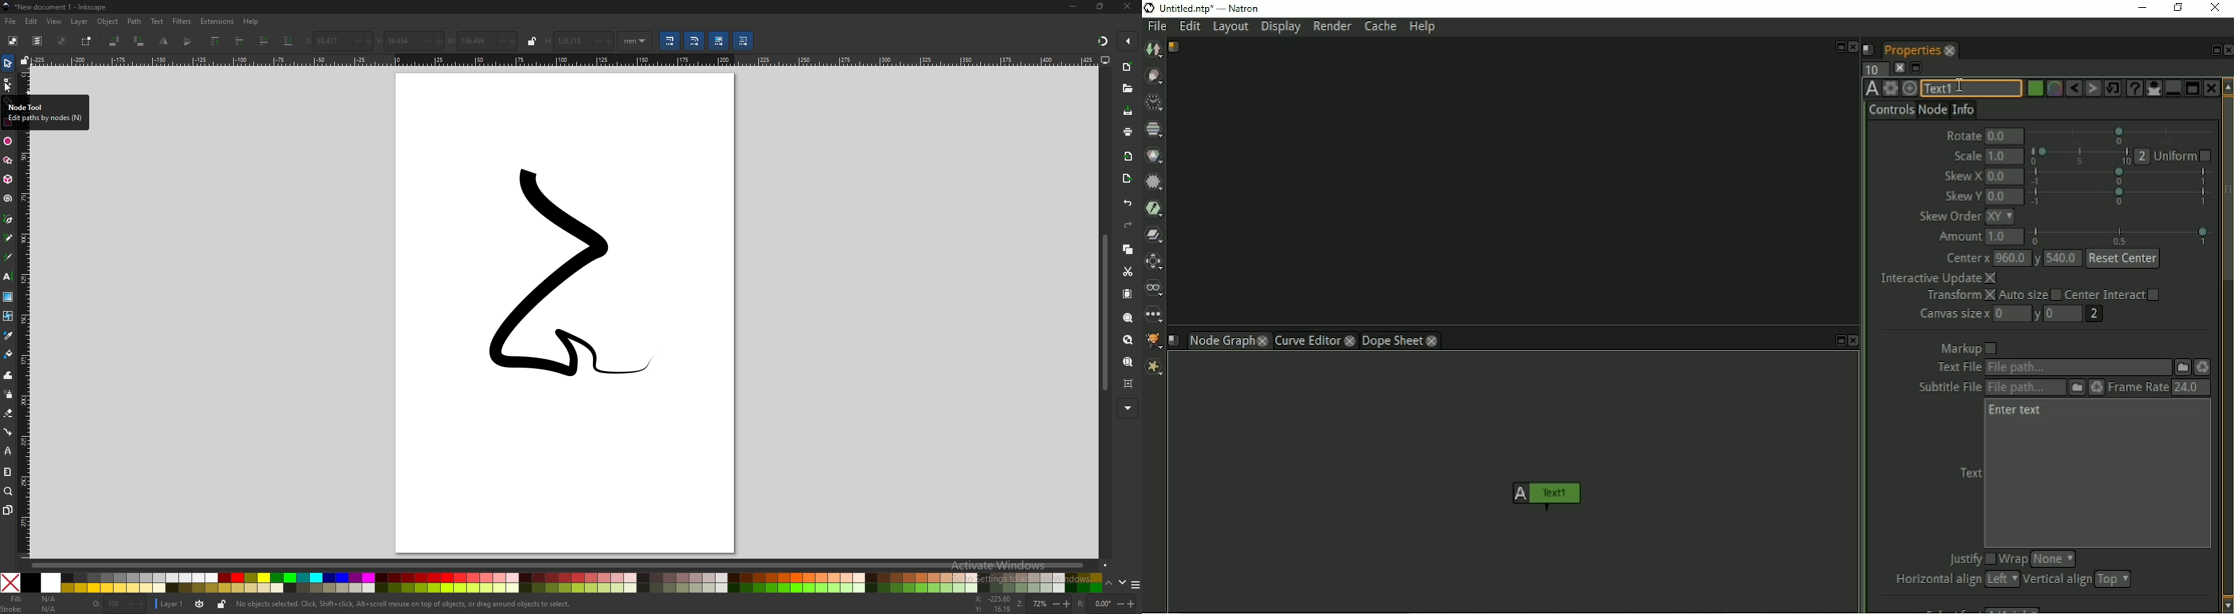 The width and height of the screenshot is (2240, 616). Describe the element at coordinates (1127, 178) in the screenshot. I see `export` at that location.